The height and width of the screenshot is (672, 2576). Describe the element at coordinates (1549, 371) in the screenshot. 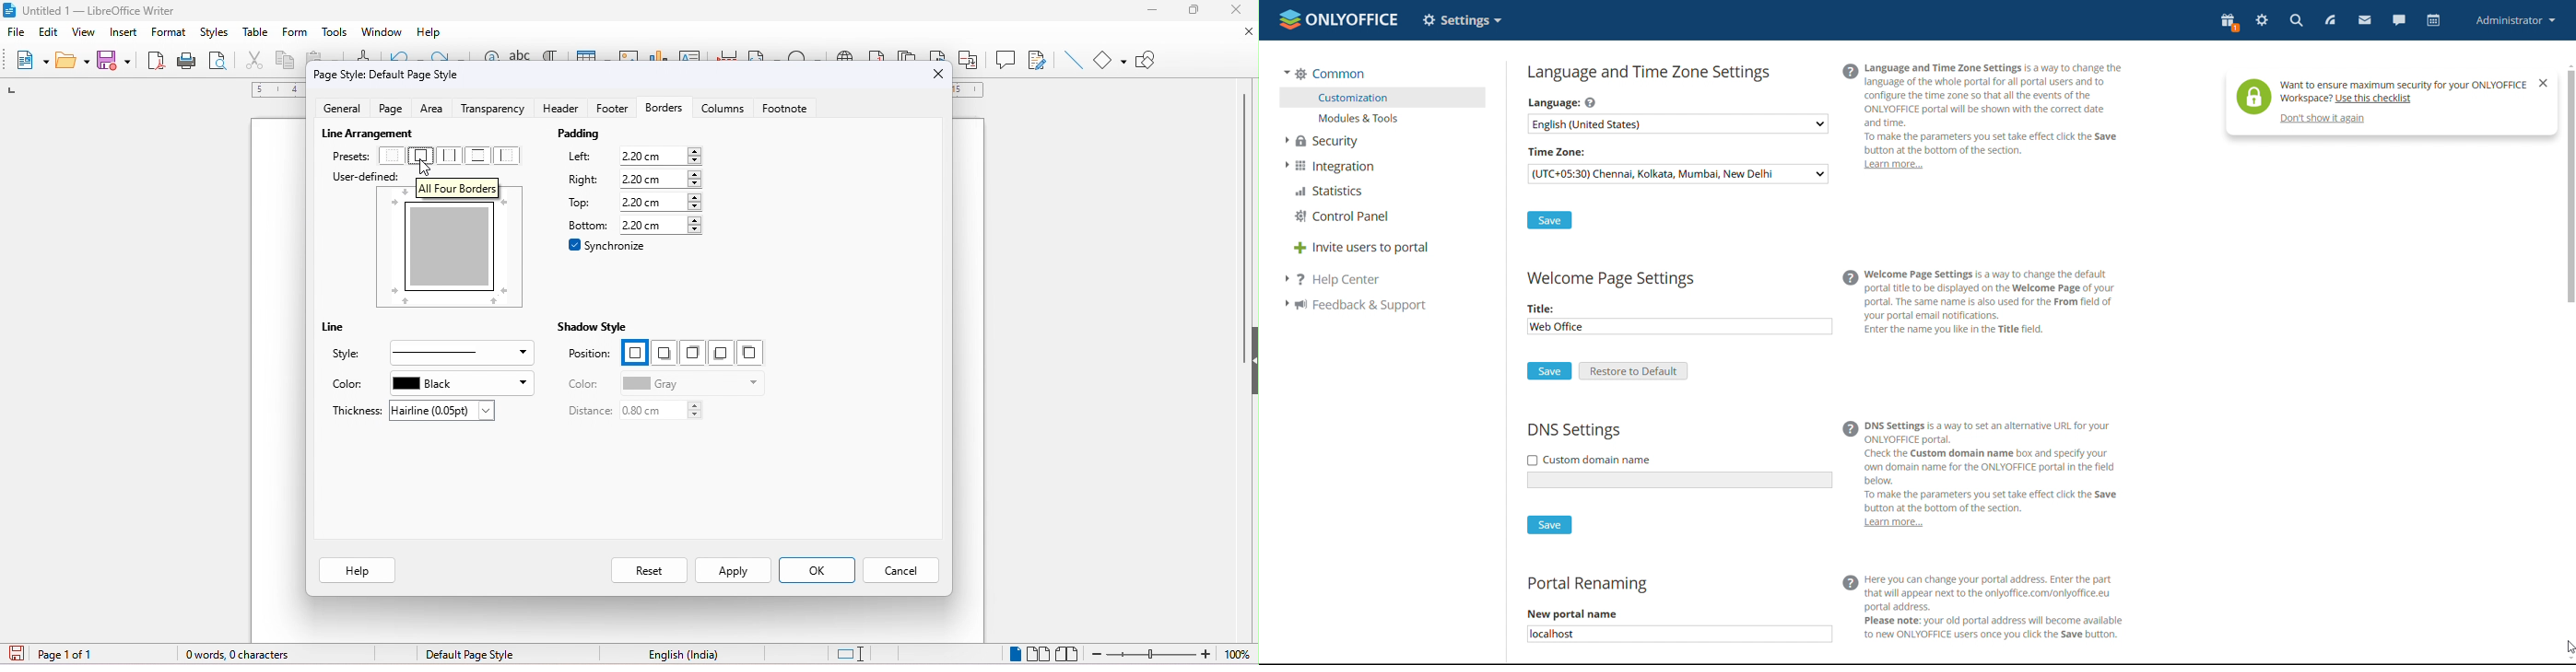

I see `save` at that location.